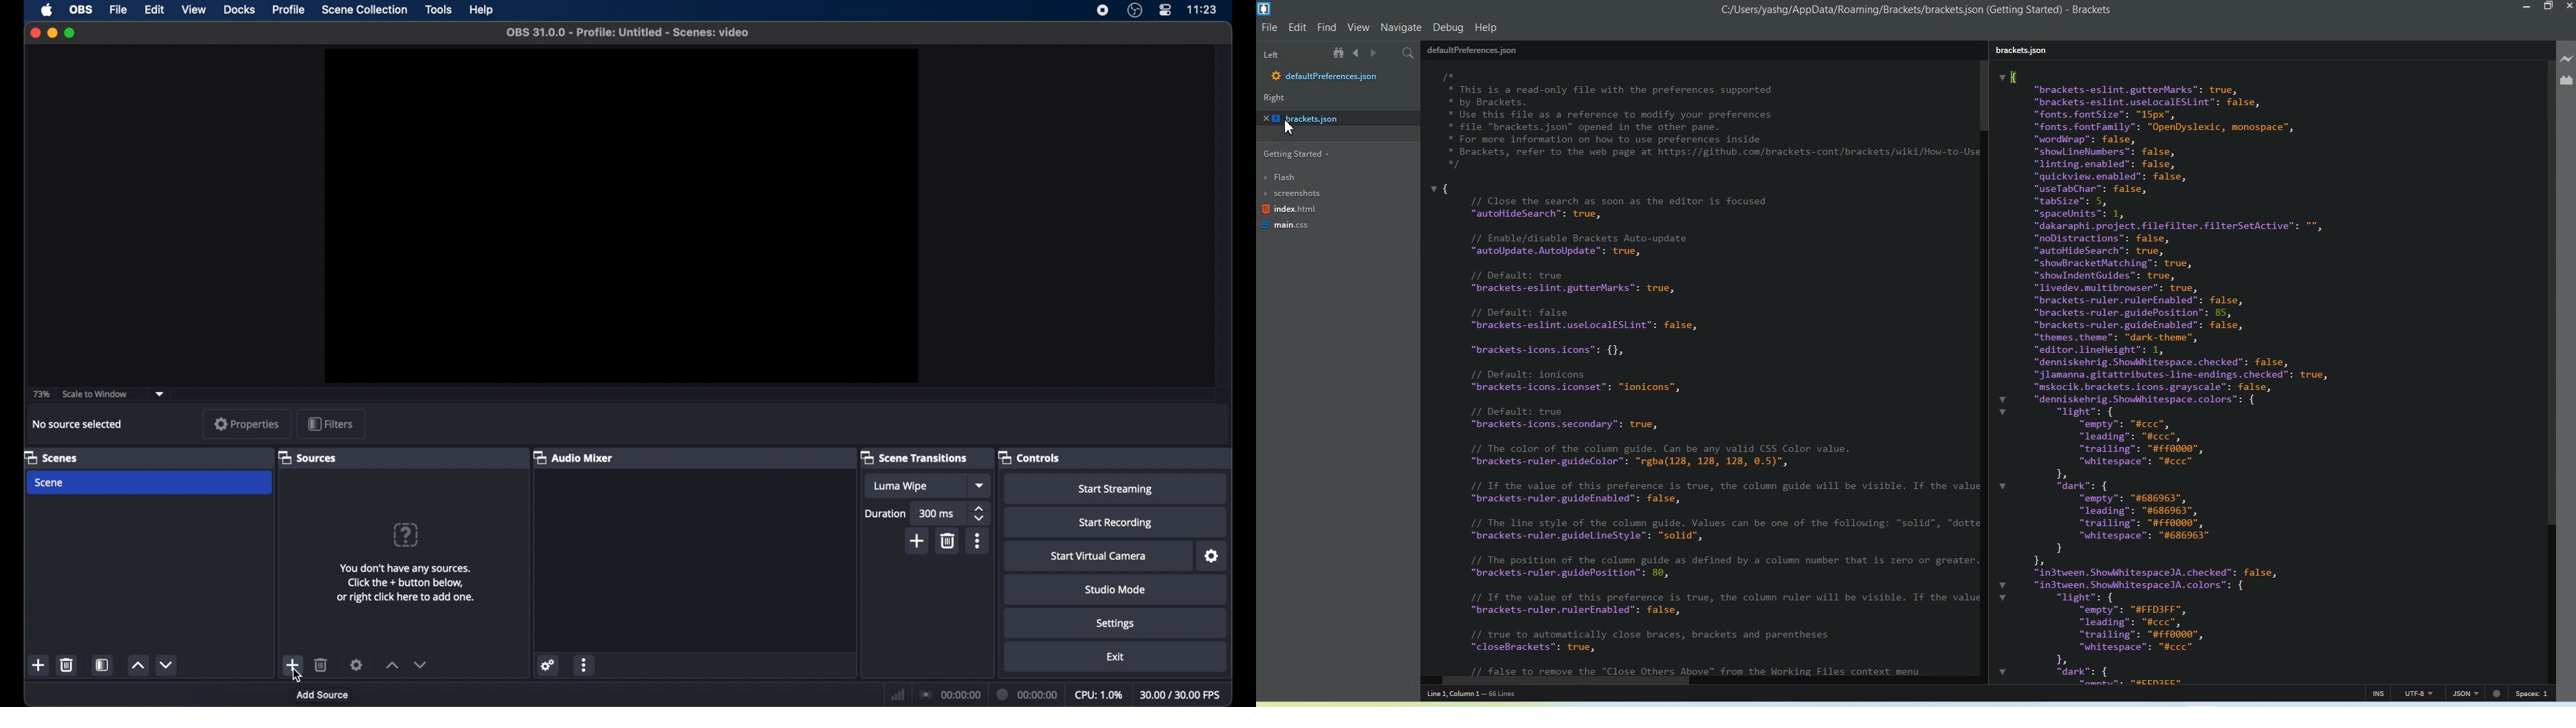  I want to click on start virtual camera, so click(1099, 556).